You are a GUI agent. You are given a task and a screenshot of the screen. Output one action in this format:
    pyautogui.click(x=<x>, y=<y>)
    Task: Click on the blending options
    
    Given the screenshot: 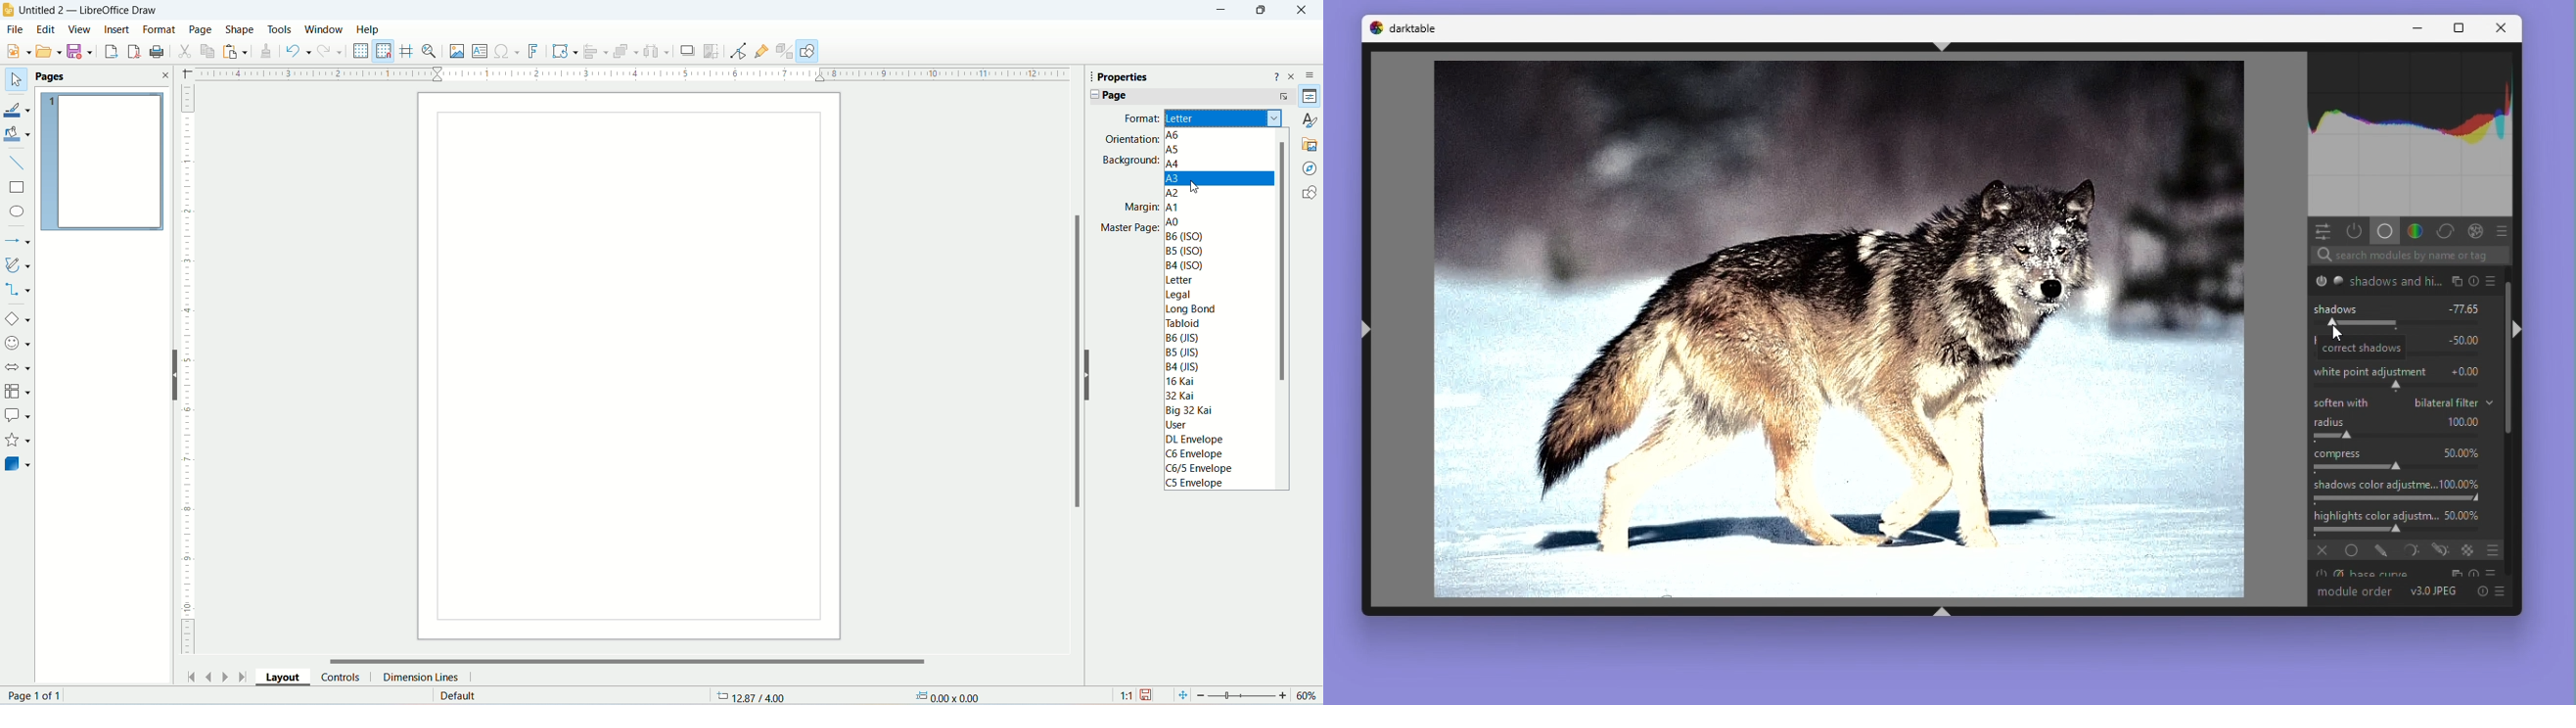 What is the action you would take?
    pyautogui.click(x=2490, y=551)
    